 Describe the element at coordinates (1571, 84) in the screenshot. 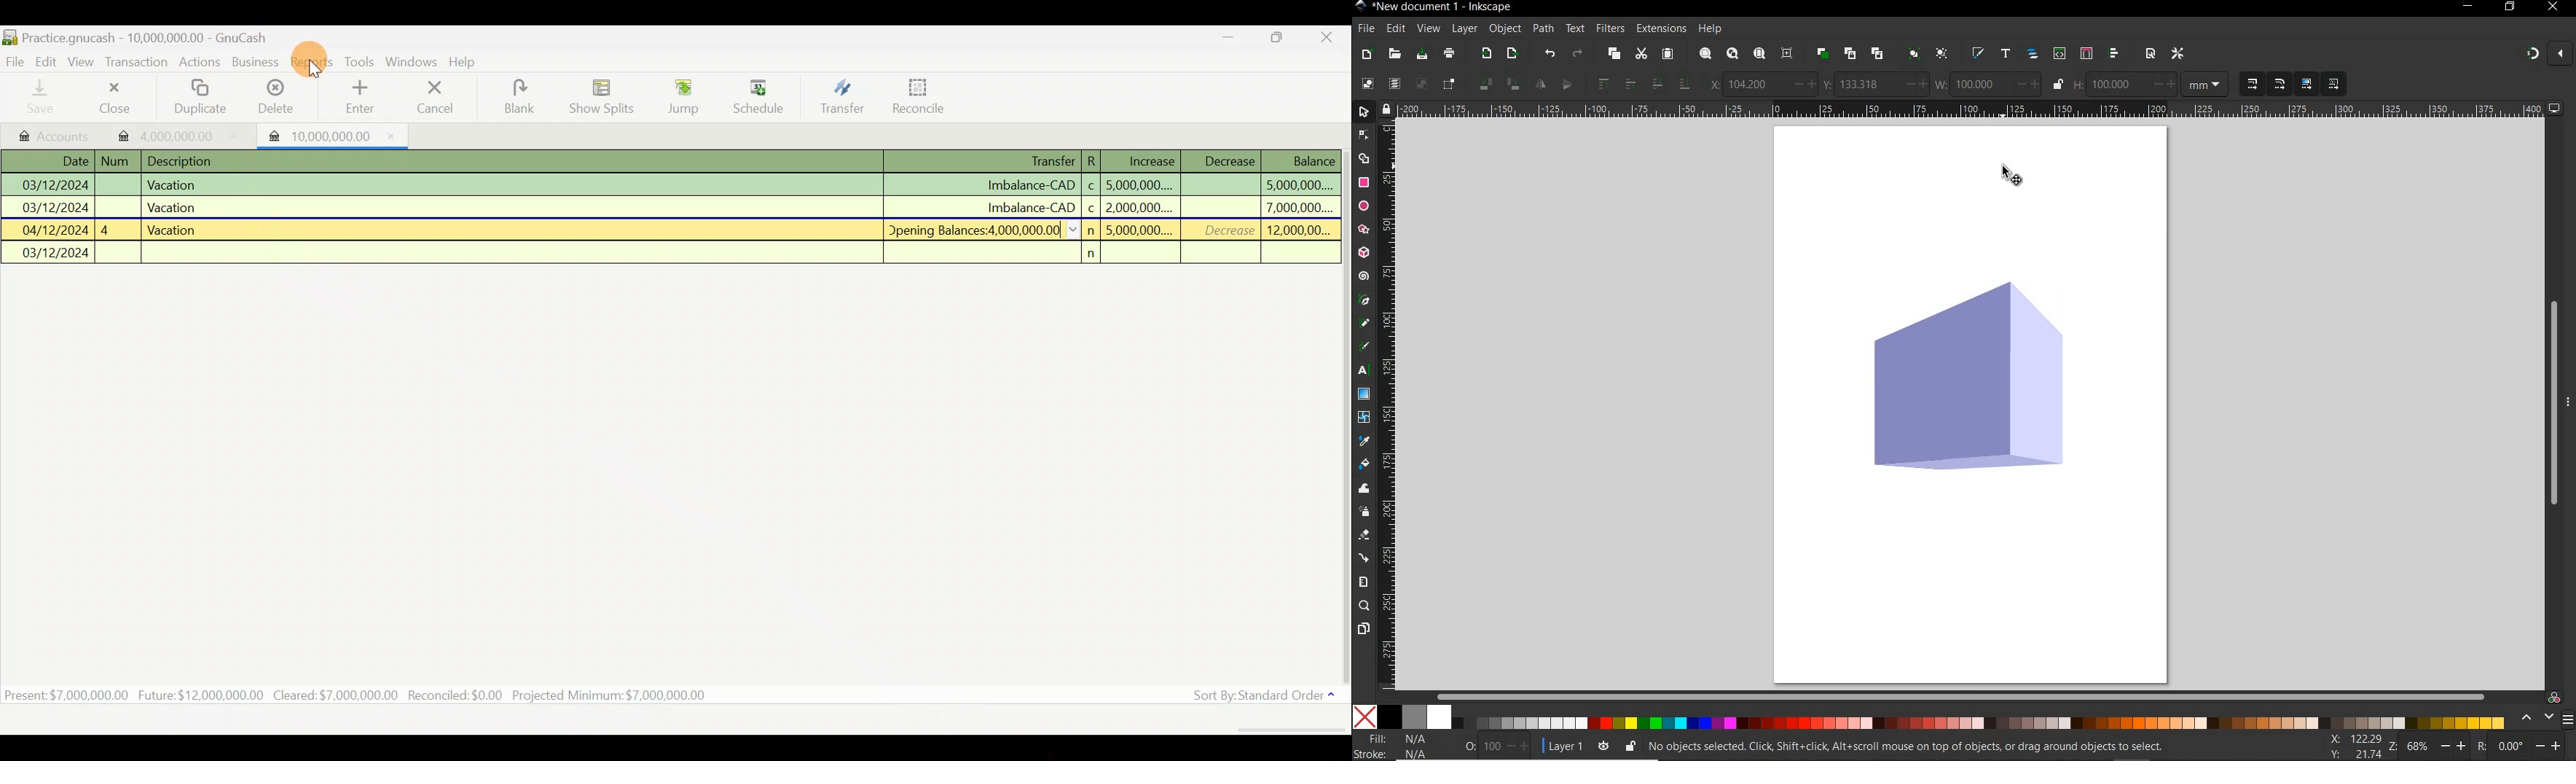

I see `object flip` at that location.